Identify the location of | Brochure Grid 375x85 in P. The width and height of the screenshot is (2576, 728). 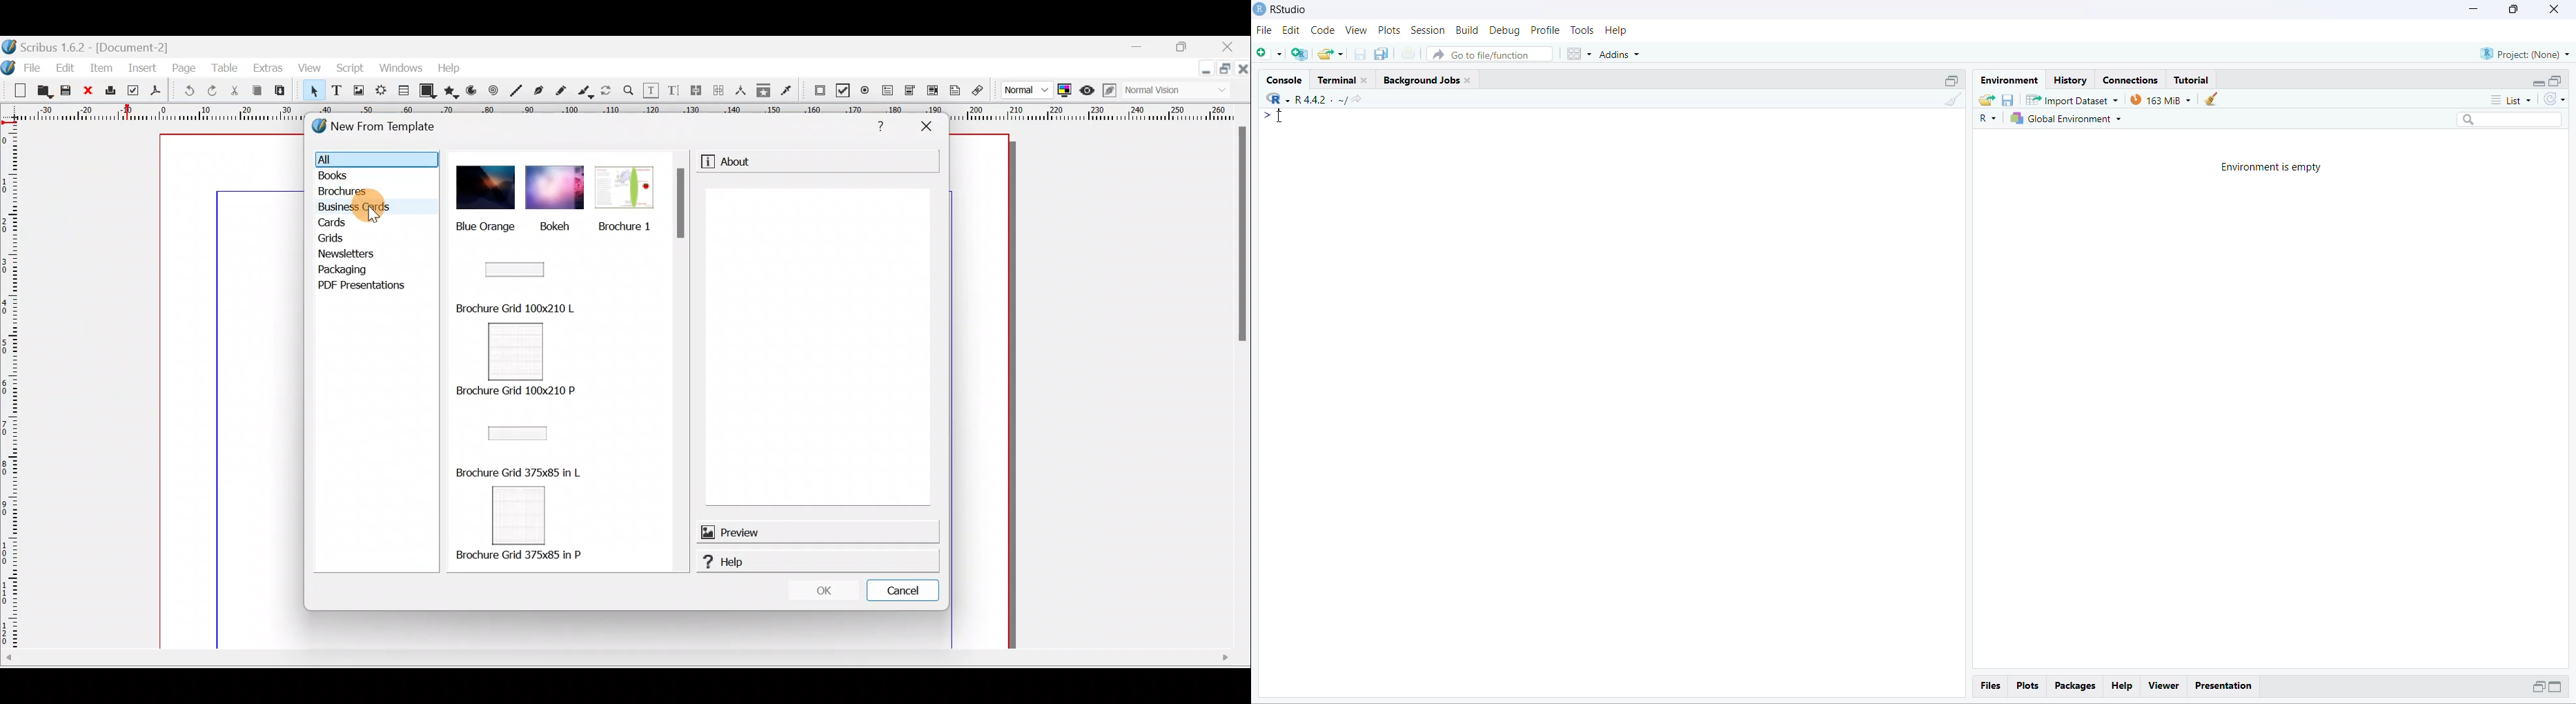
(520, 558).